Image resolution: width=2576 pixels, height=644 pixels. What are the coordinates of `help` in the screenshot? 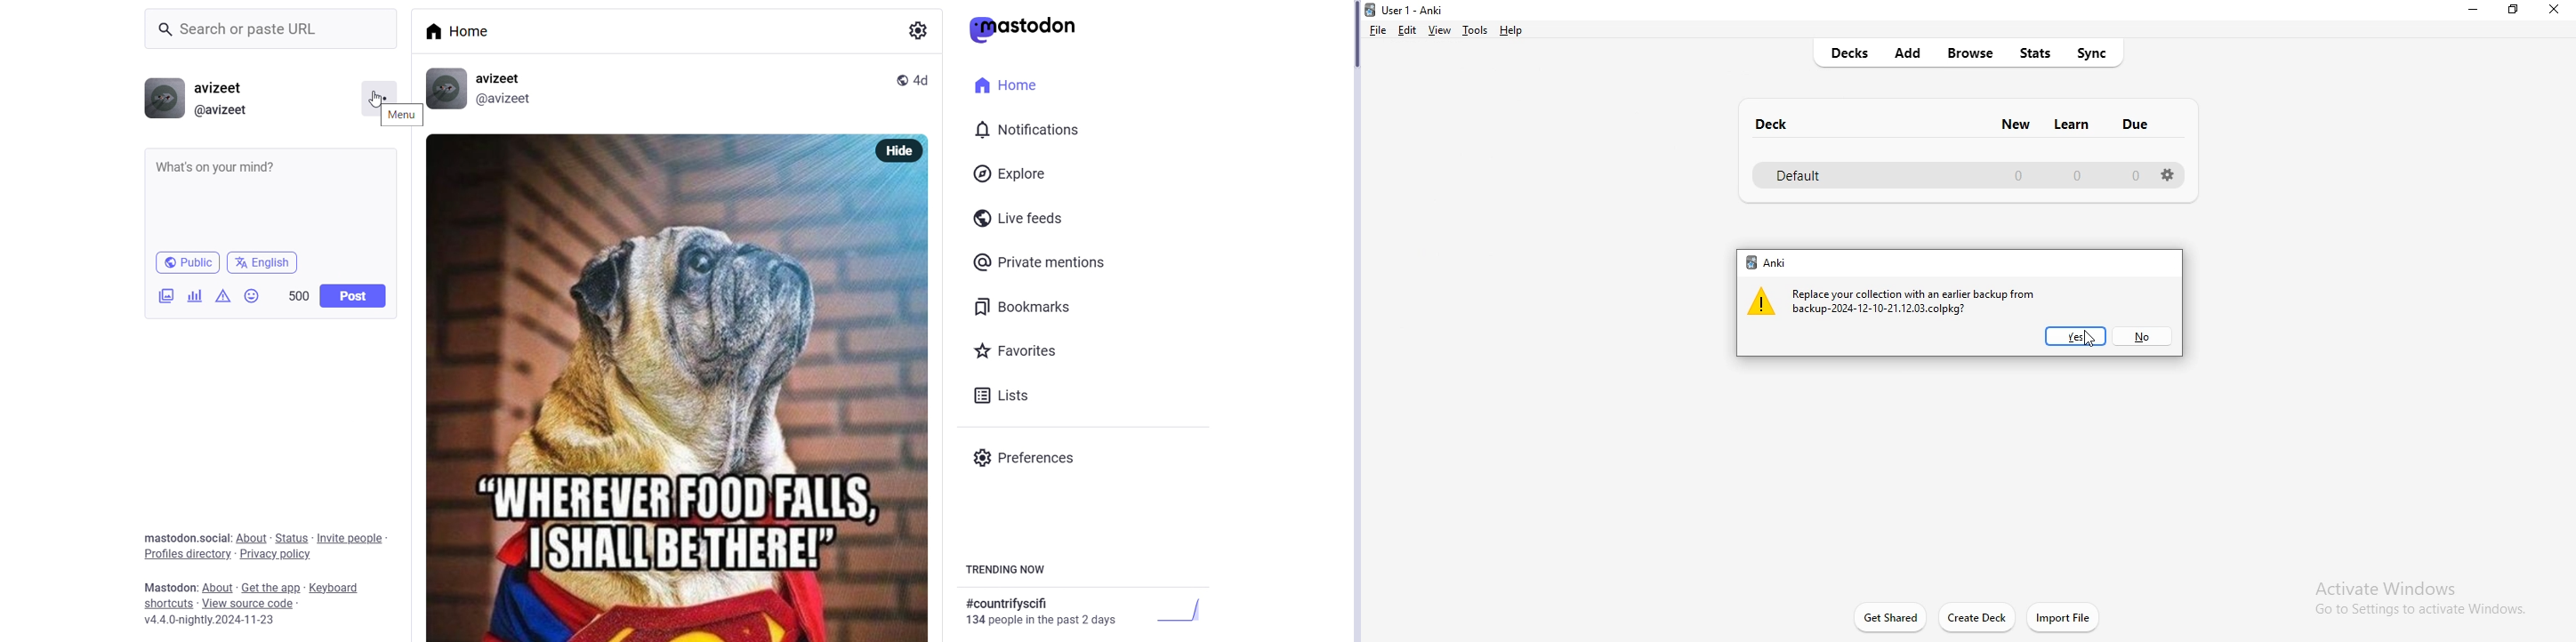 It's located at (1516, 31).